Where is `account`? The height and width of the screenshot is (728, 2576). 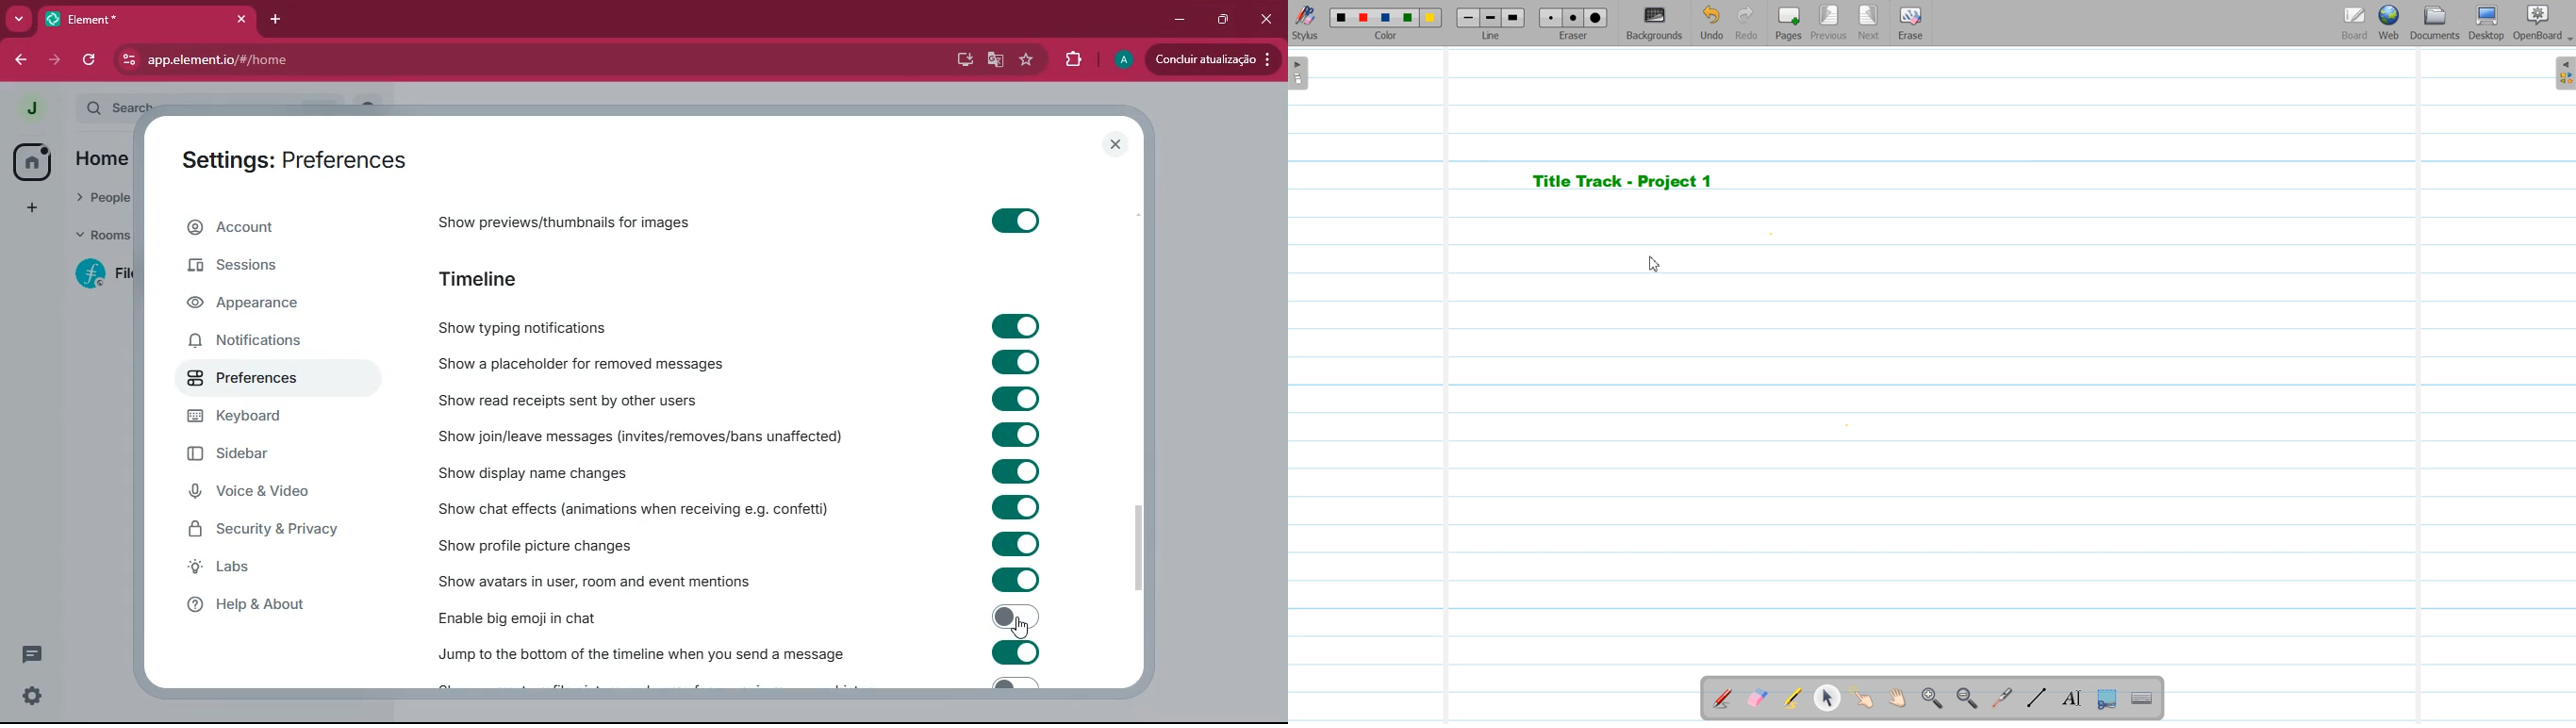 account is located at coordinates (273, 230).